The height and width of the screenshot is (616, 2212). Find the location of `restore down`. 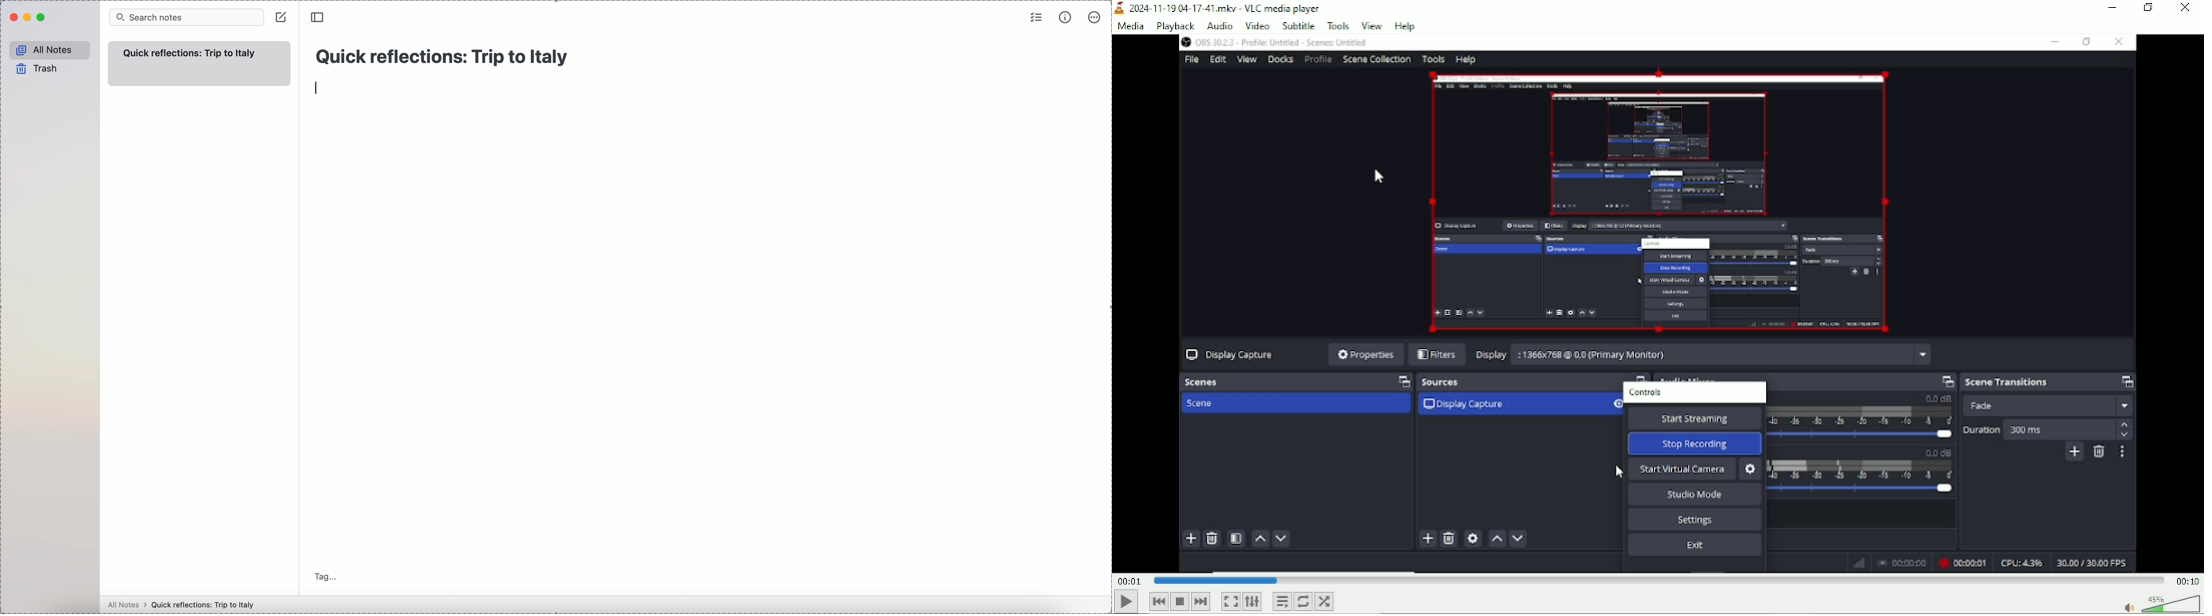

restore down is located at coordinates (2150, 8).